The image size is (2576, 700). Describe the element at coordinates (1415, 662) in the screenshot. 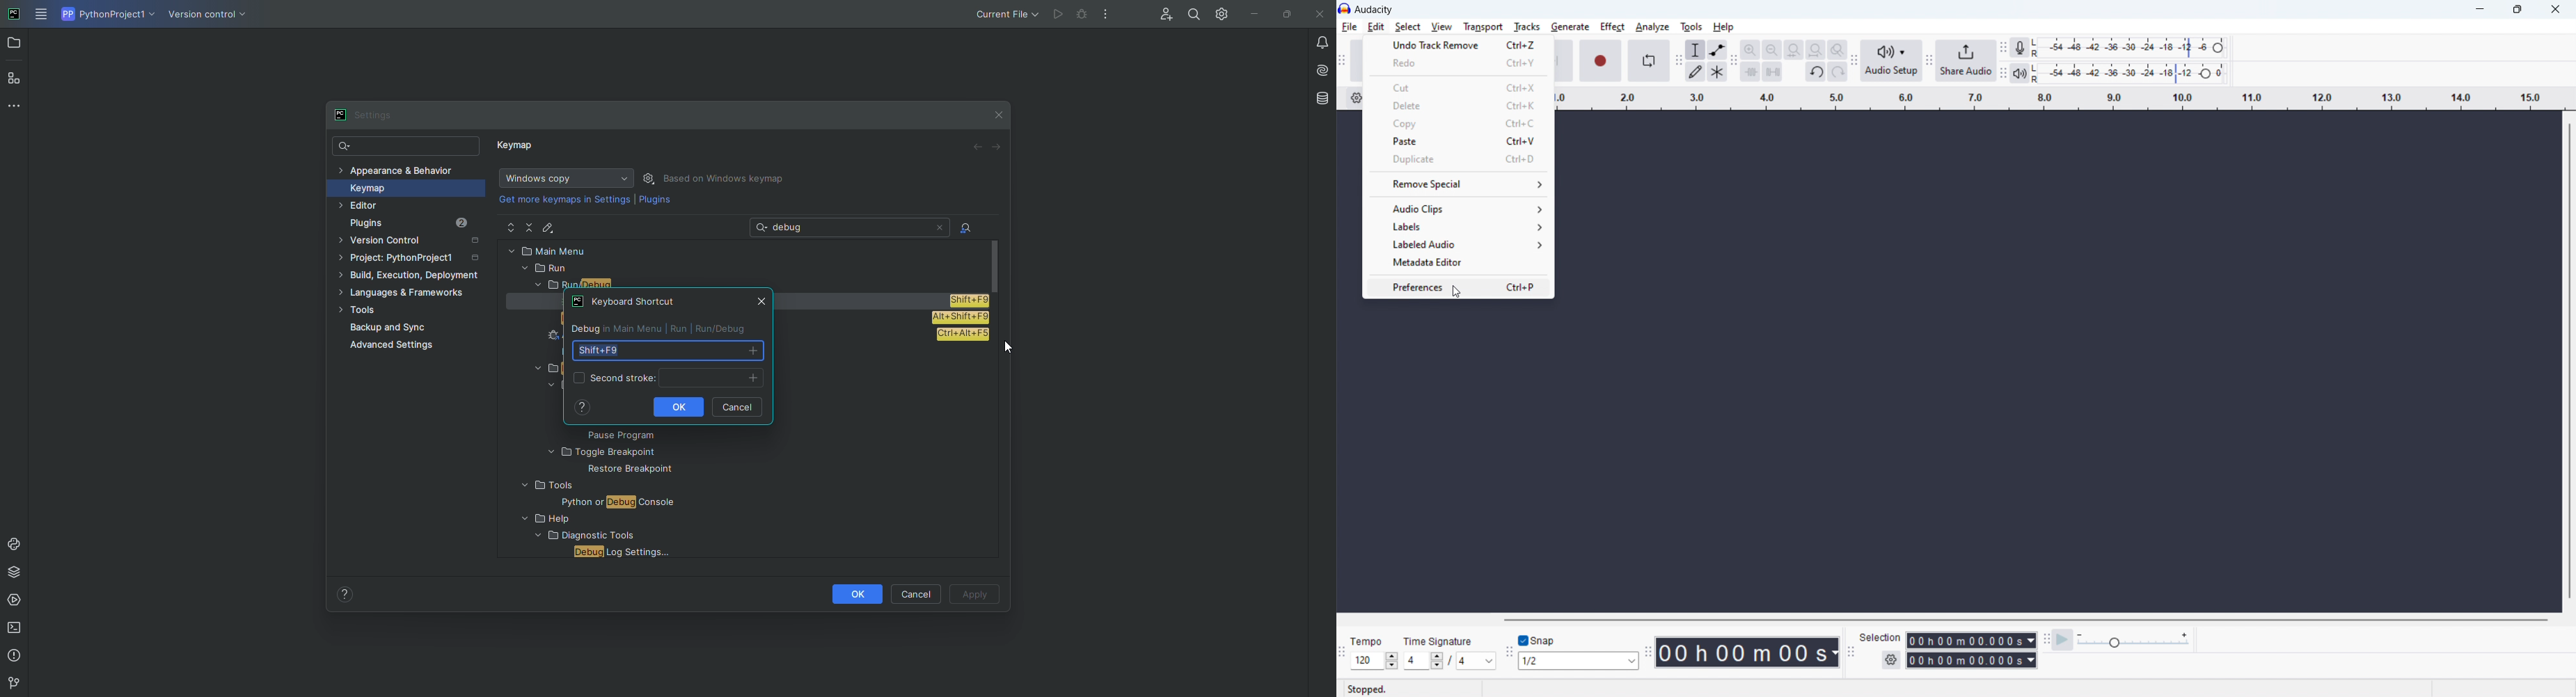

I see `Input time signature` at that location.